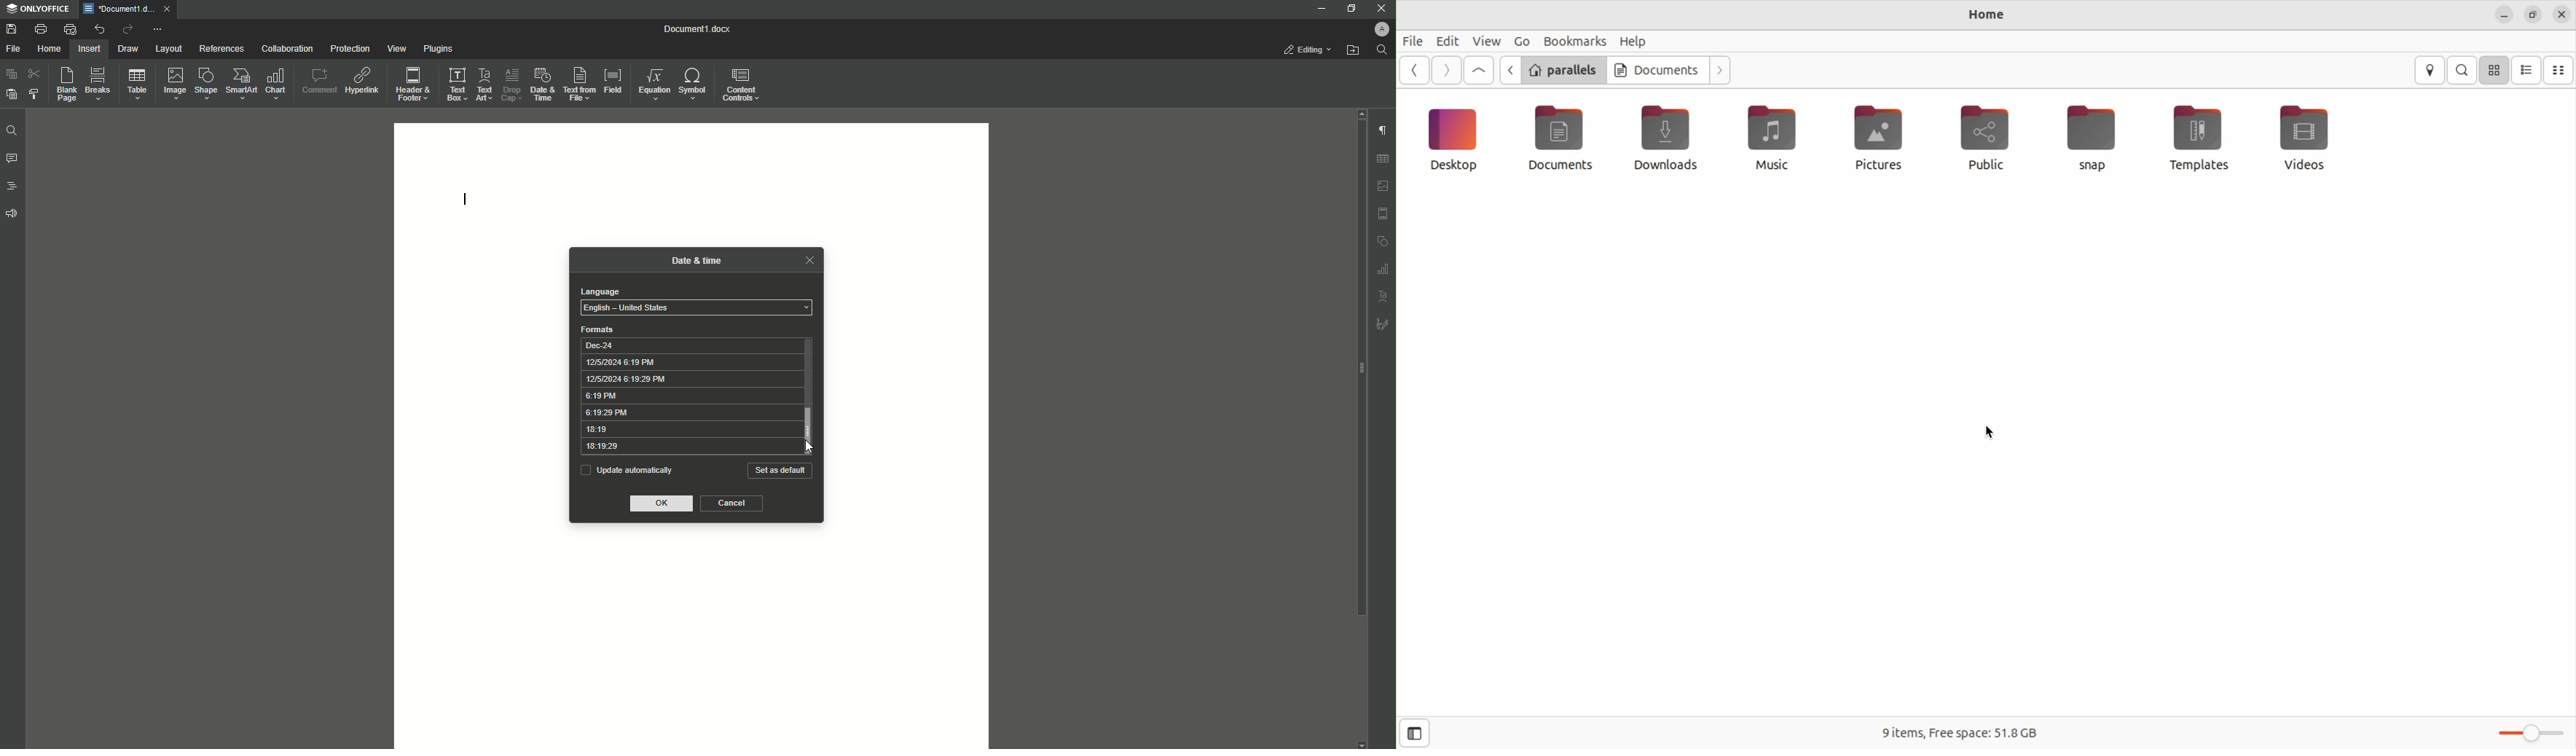 This screenshot has width=2576, height=756. Describe the element at coordinates (50, 49) in the screenshot. I see `Home` at that location.